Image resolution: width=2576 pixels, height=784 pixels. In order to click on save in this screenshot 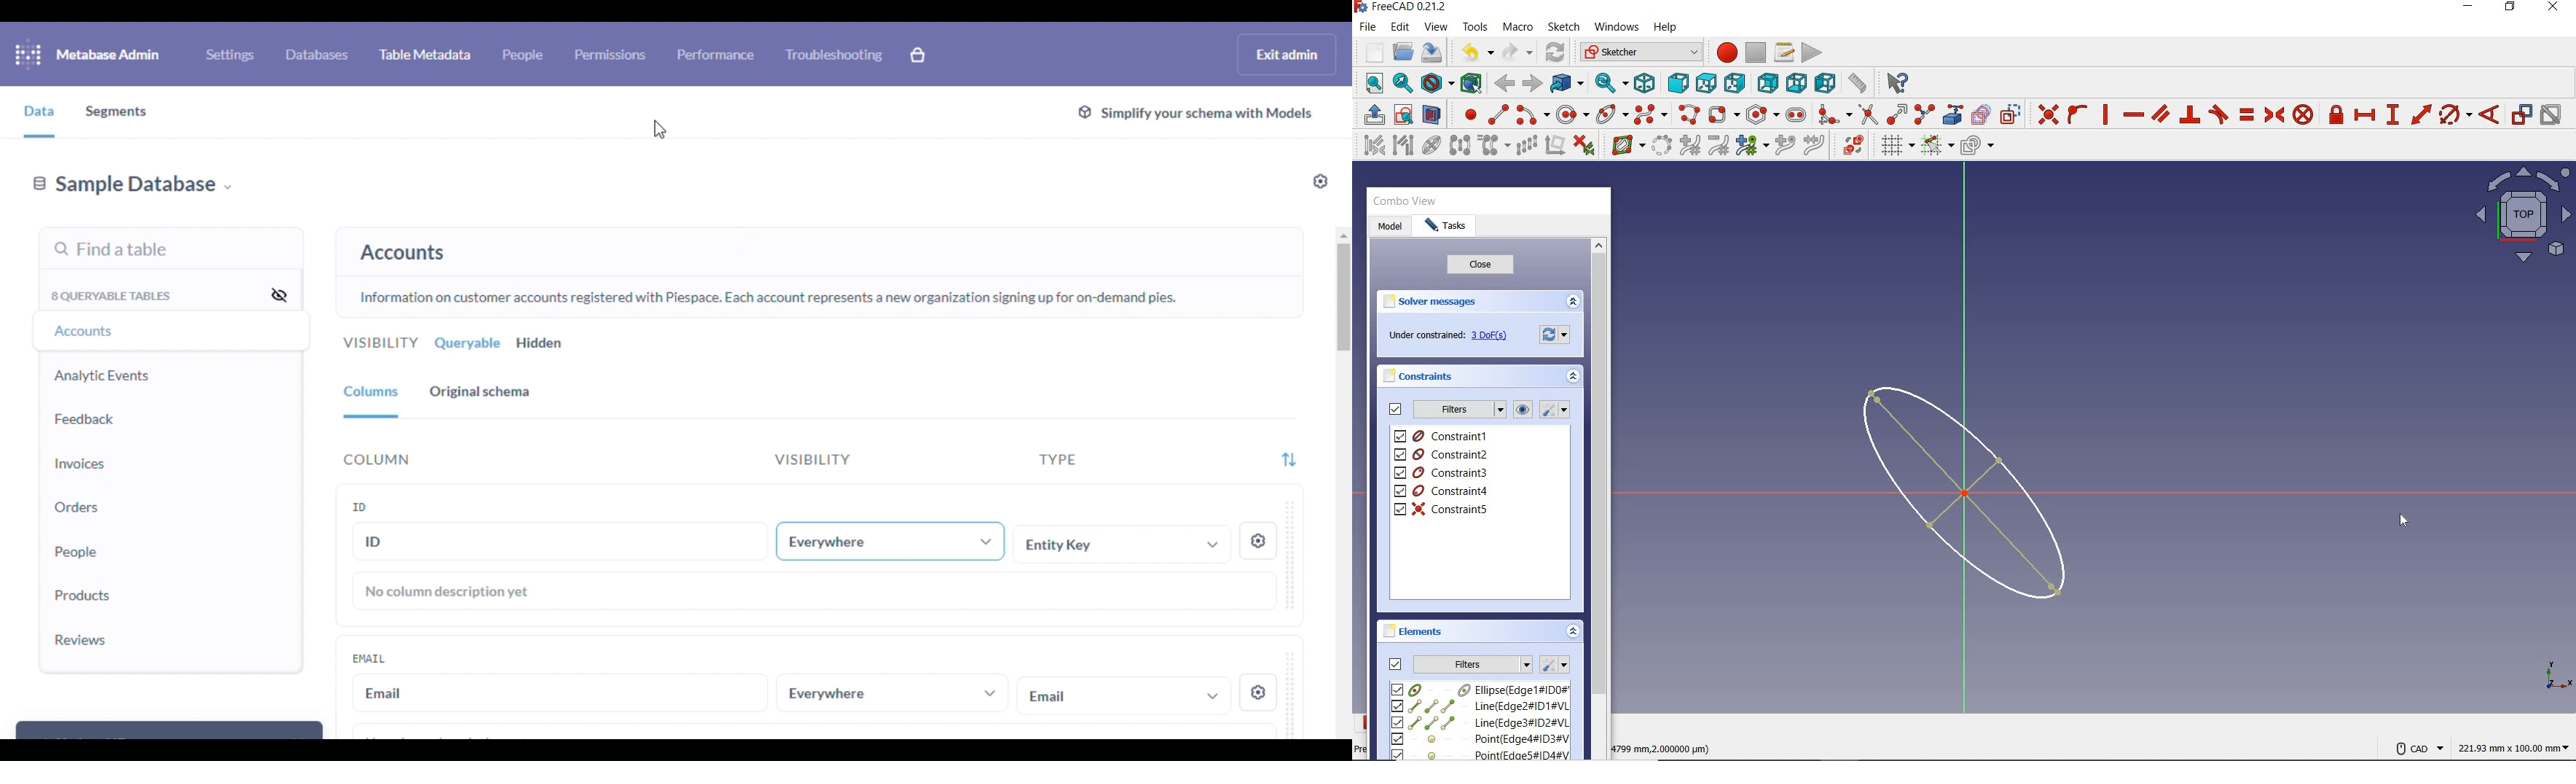, I will do `click(1431, 52)`.